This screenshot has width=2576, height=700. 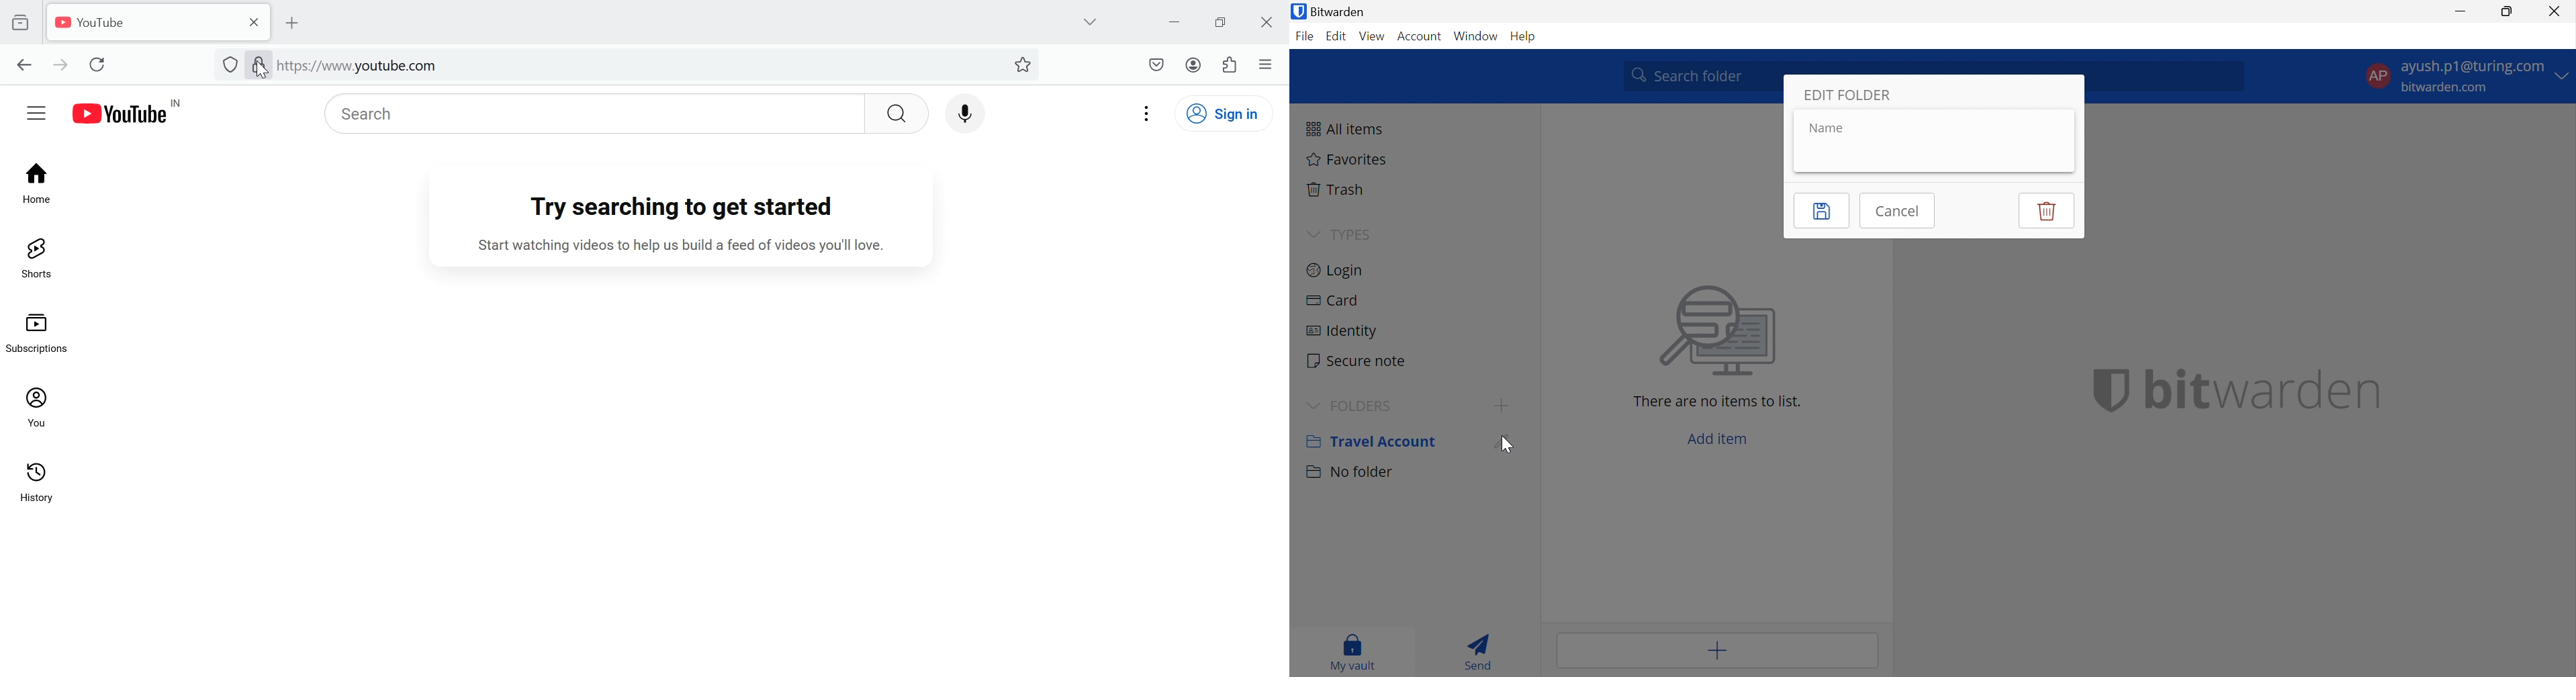 What do you see at coordinates (1332, 12) in the screenshot?
I see `Bitwarden` at bounding box center [1332, 12].